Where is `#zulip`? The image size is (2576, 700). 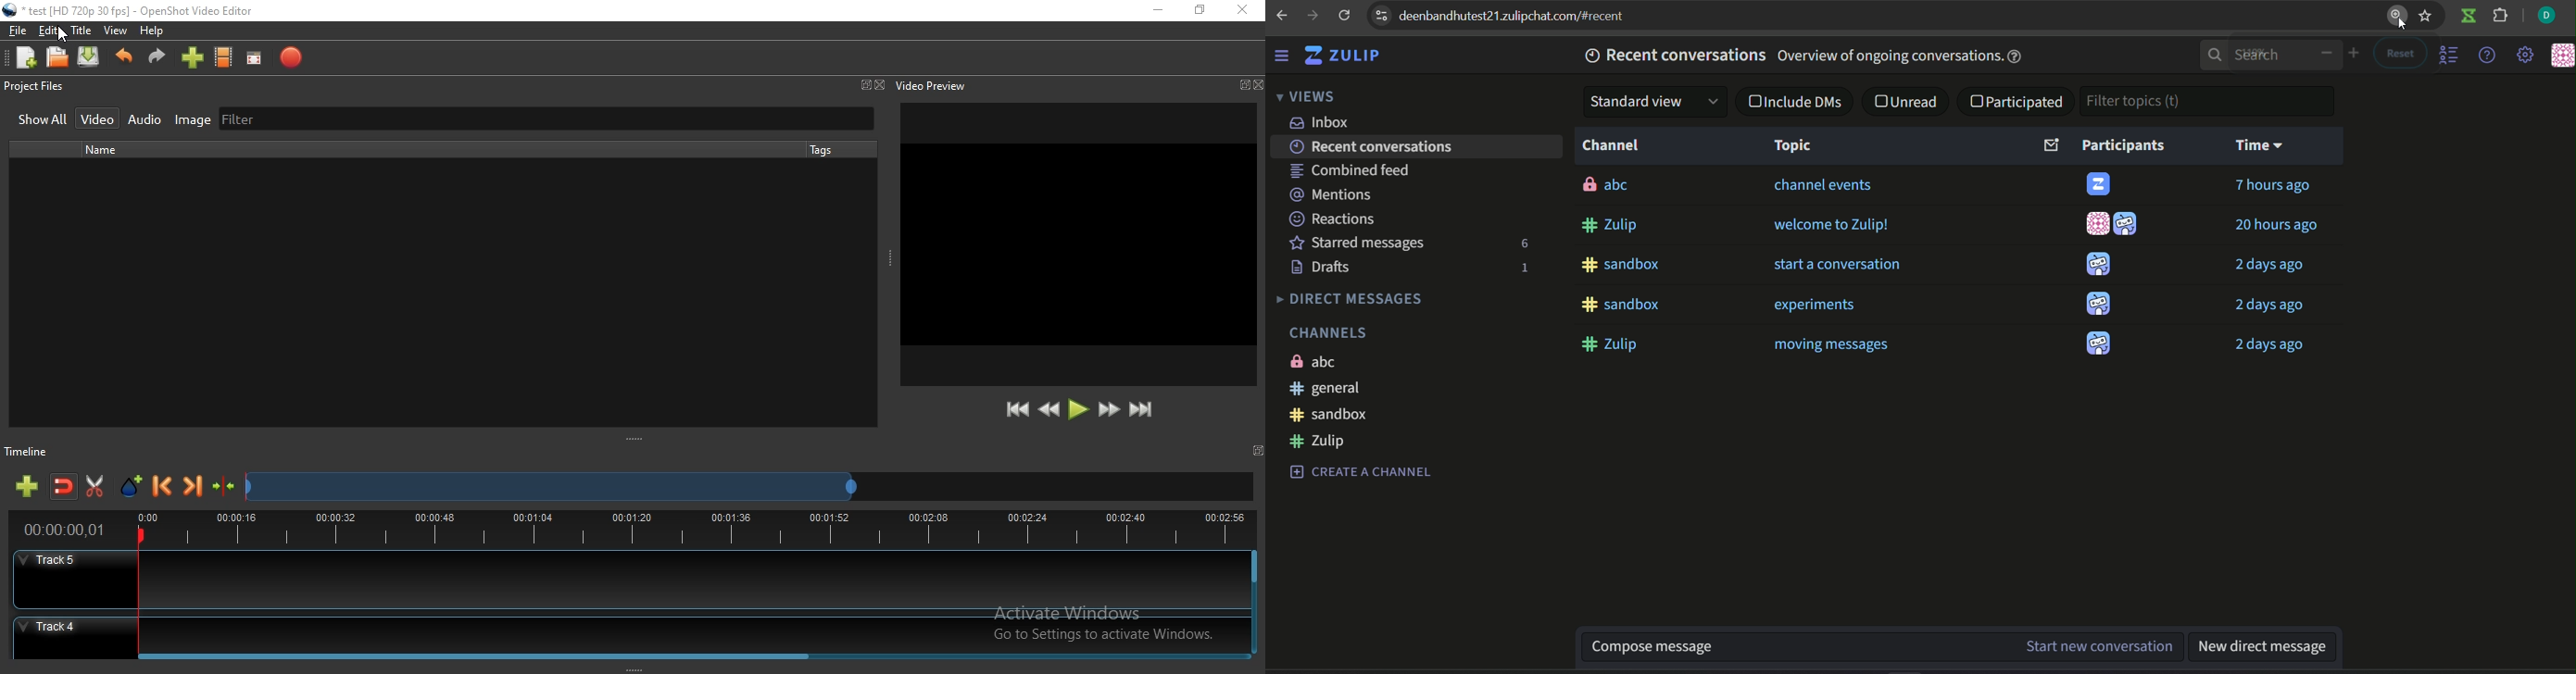 #zulip is located at coordinates (1614, 226).